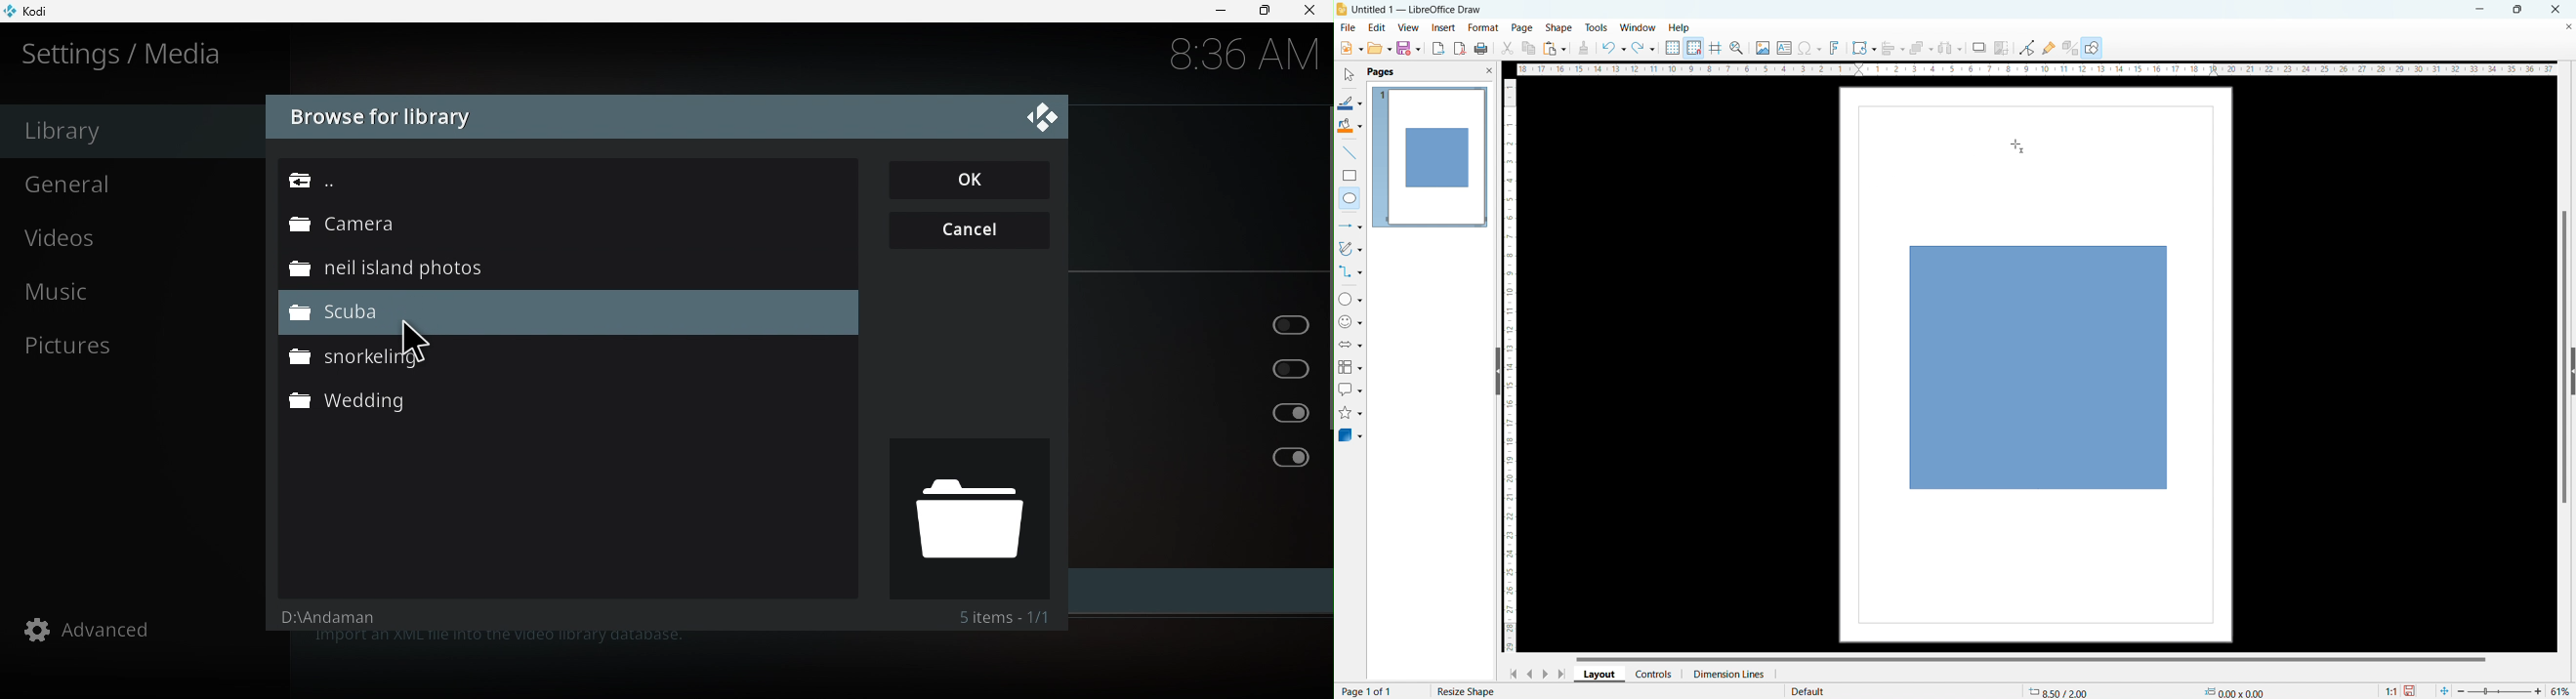 This screenshot has height=700, width=2576. What do you see at coordinates (1312, 11) in the screenshot?
I see `close` at bounding box center [1312, 11].